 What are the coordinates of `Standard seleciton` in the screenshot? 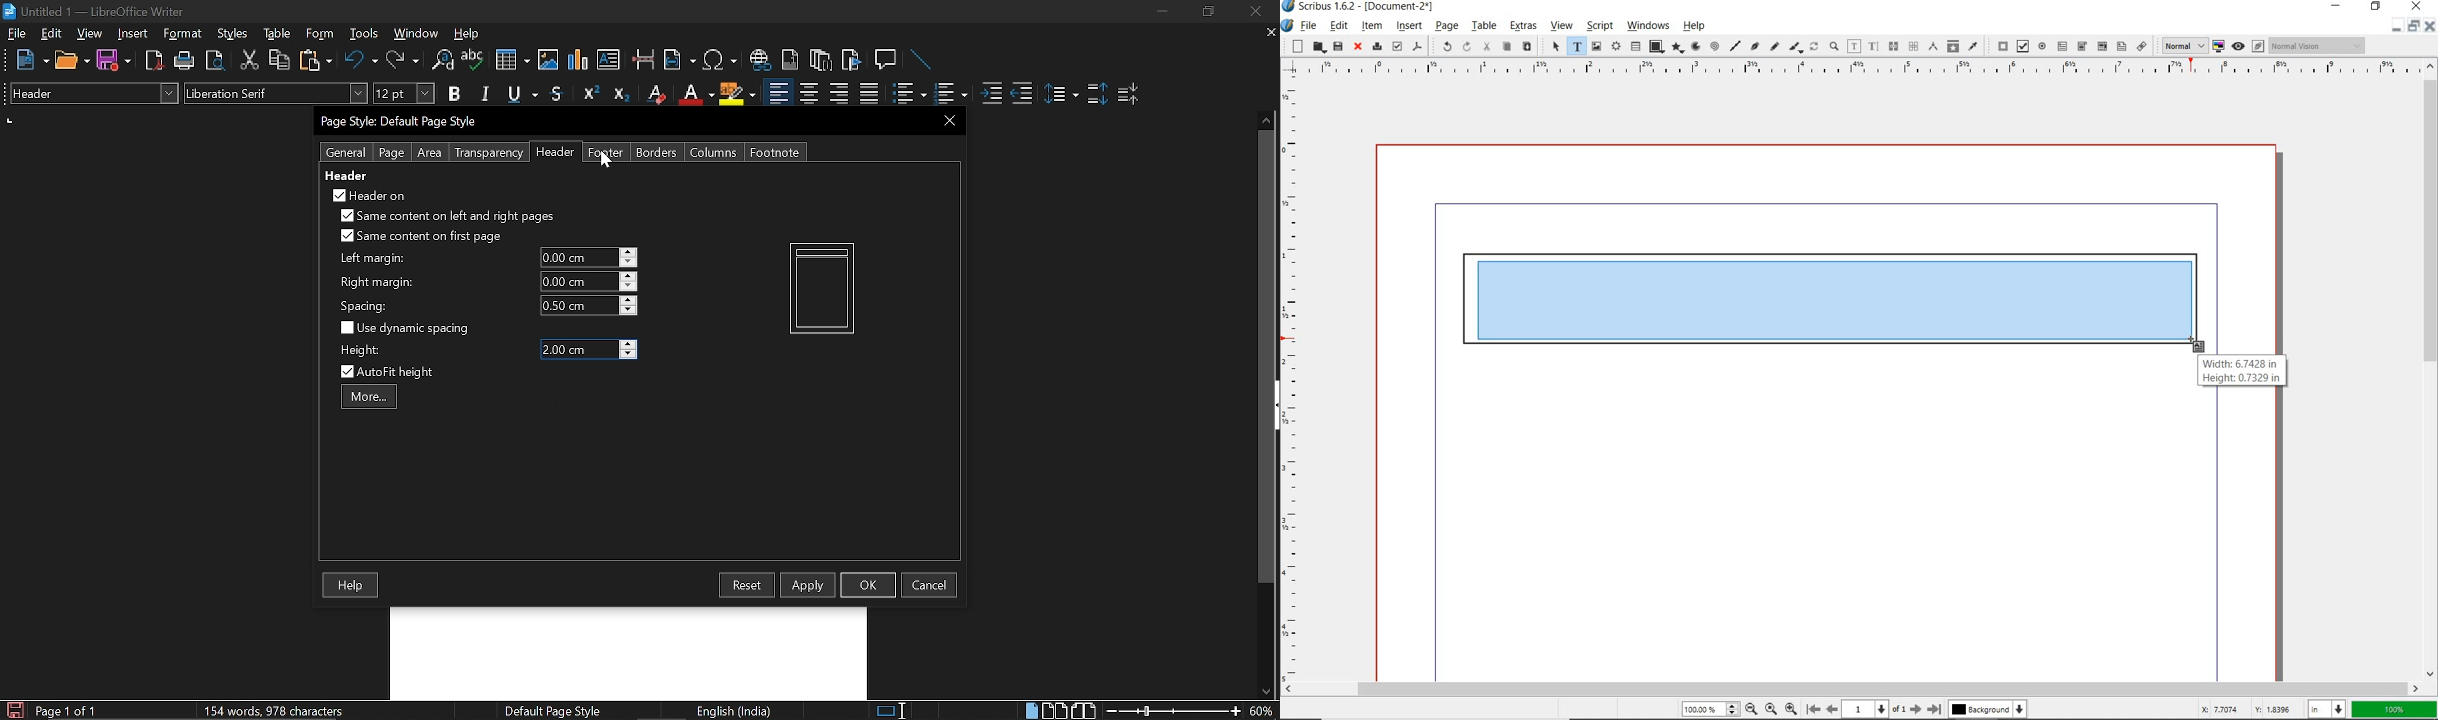 It's located at (895, 711).